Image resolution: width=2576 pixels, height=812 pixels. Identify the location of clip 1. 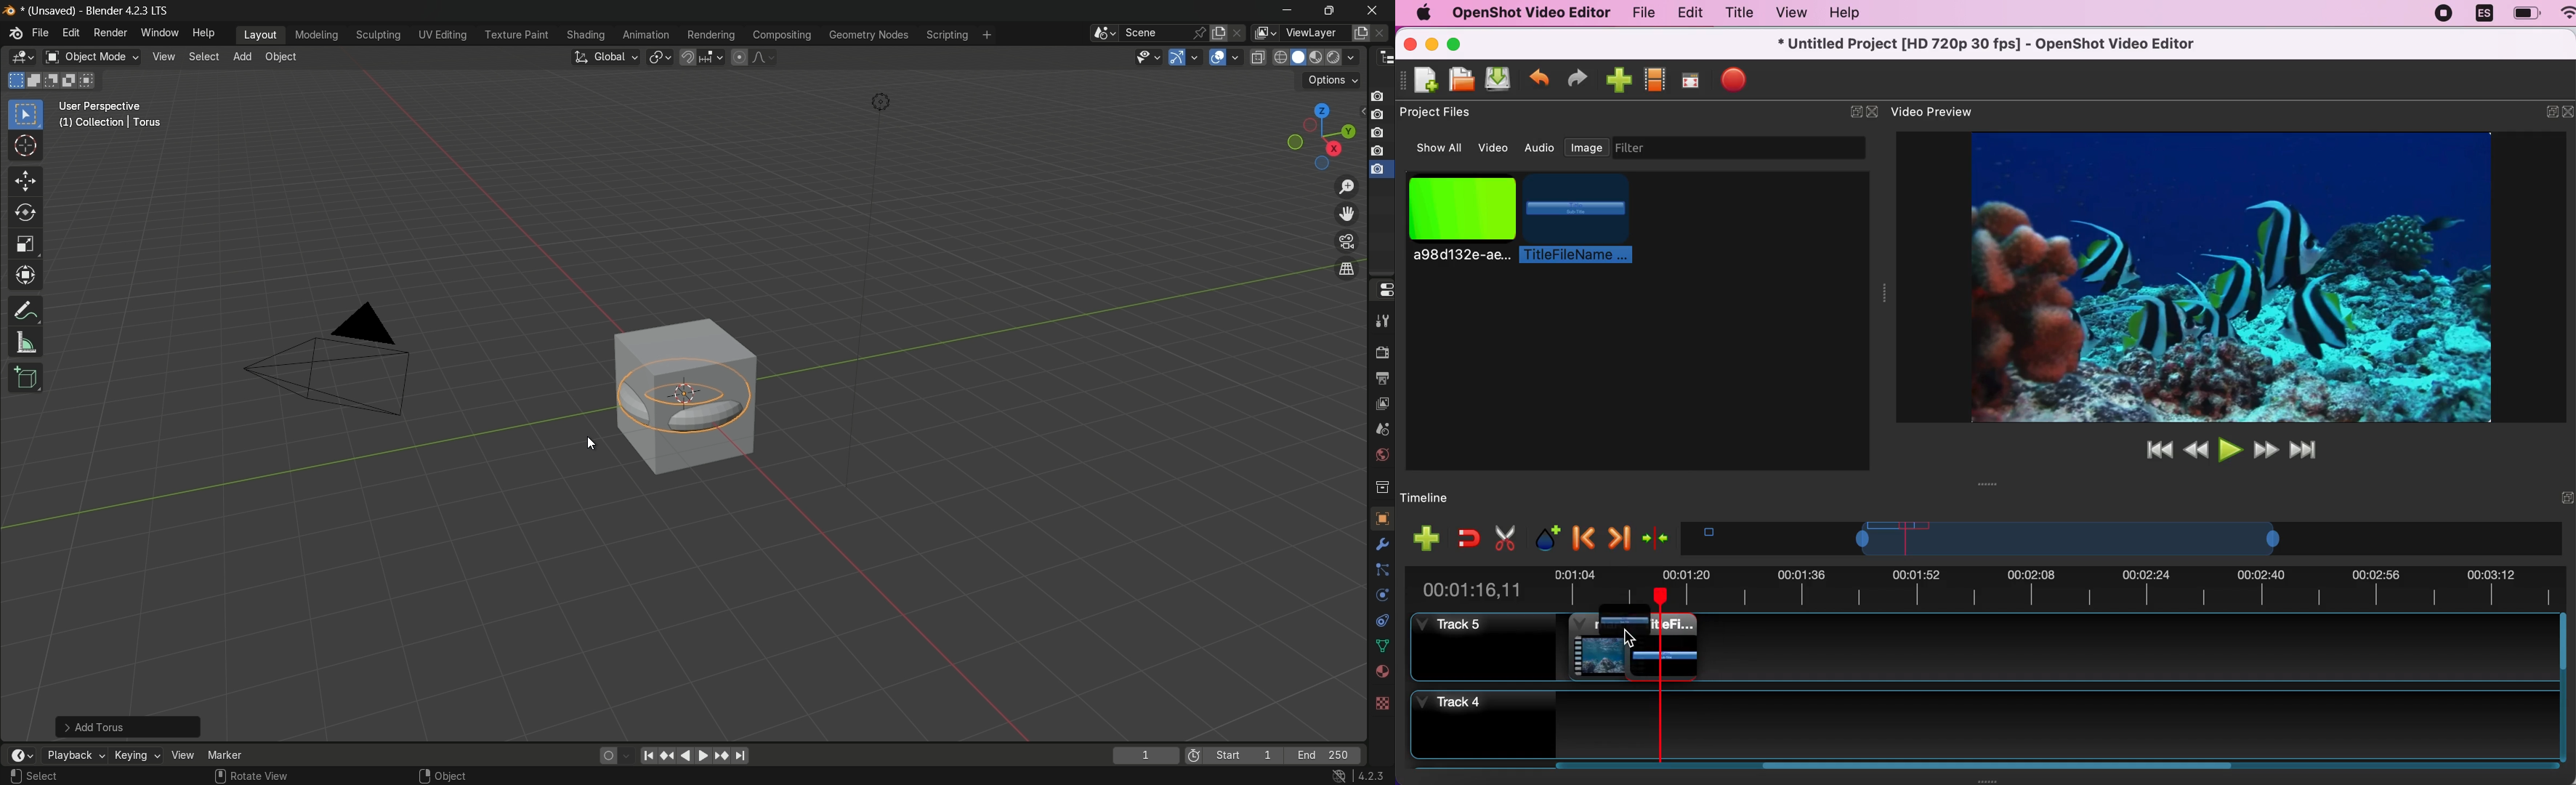
(1599, 646).